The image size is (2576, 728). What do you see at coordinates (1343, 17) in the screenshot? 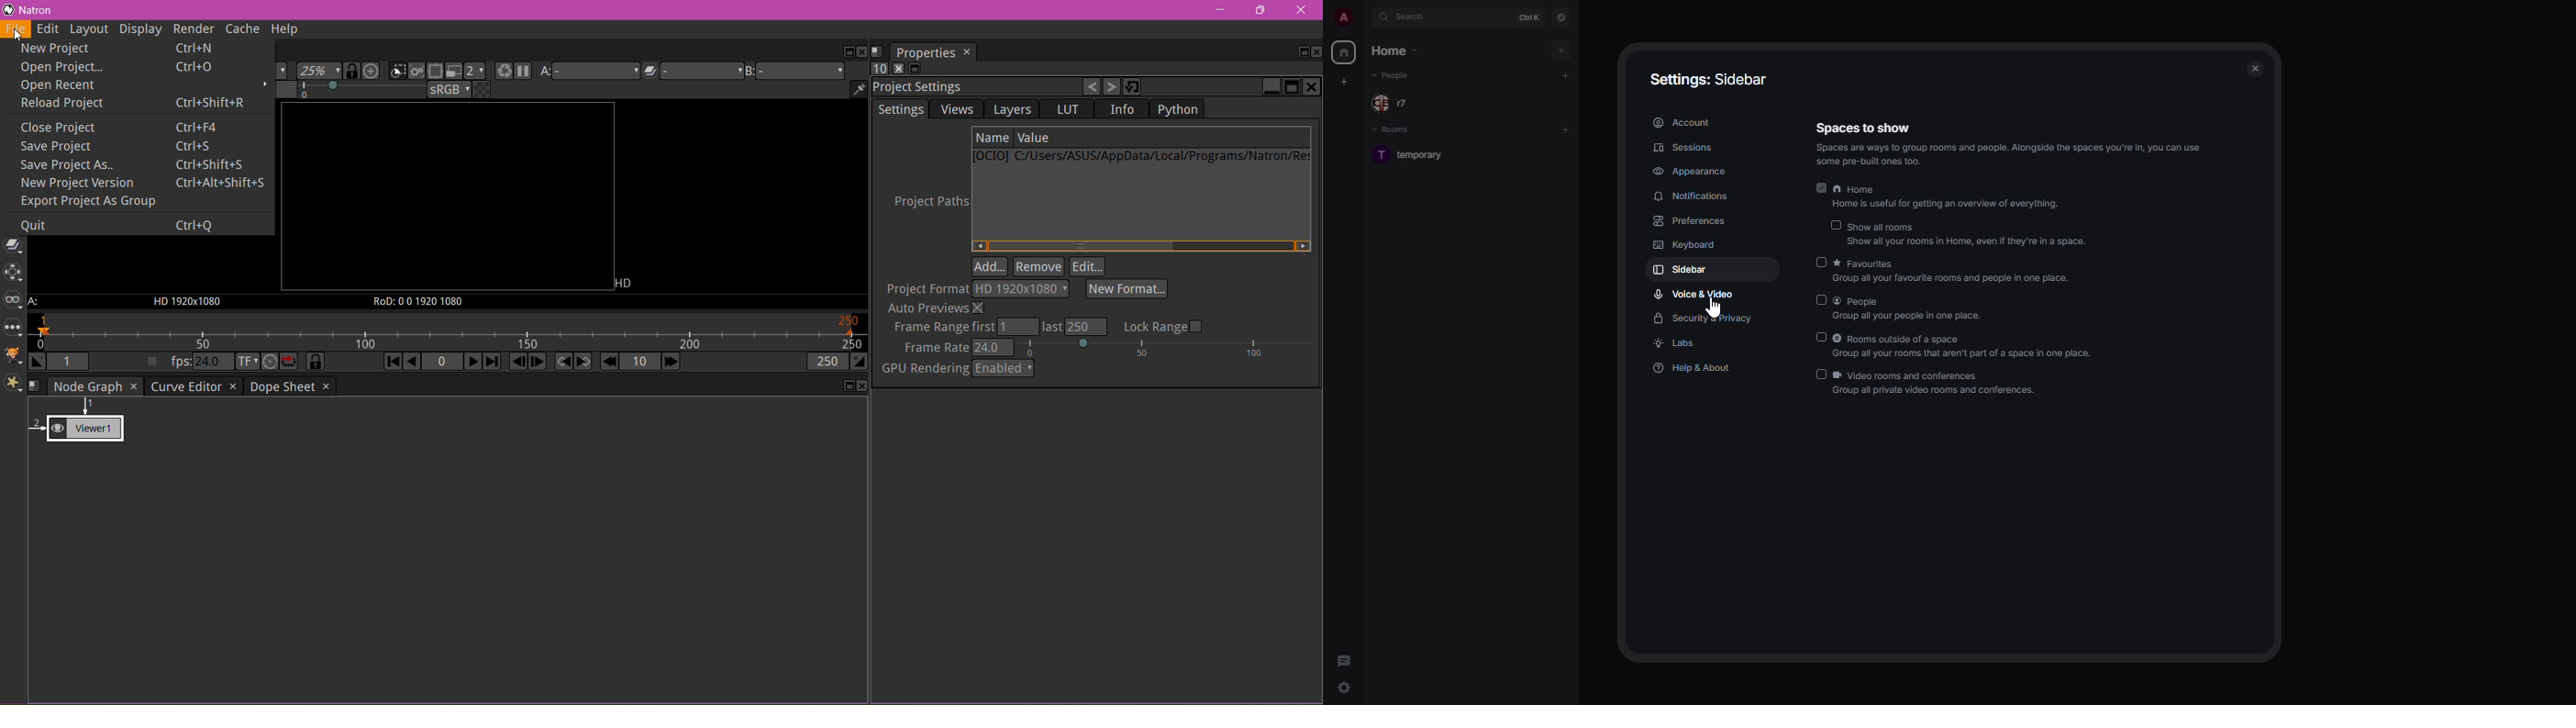
I see `profile` at bounding box center [1343, 17].